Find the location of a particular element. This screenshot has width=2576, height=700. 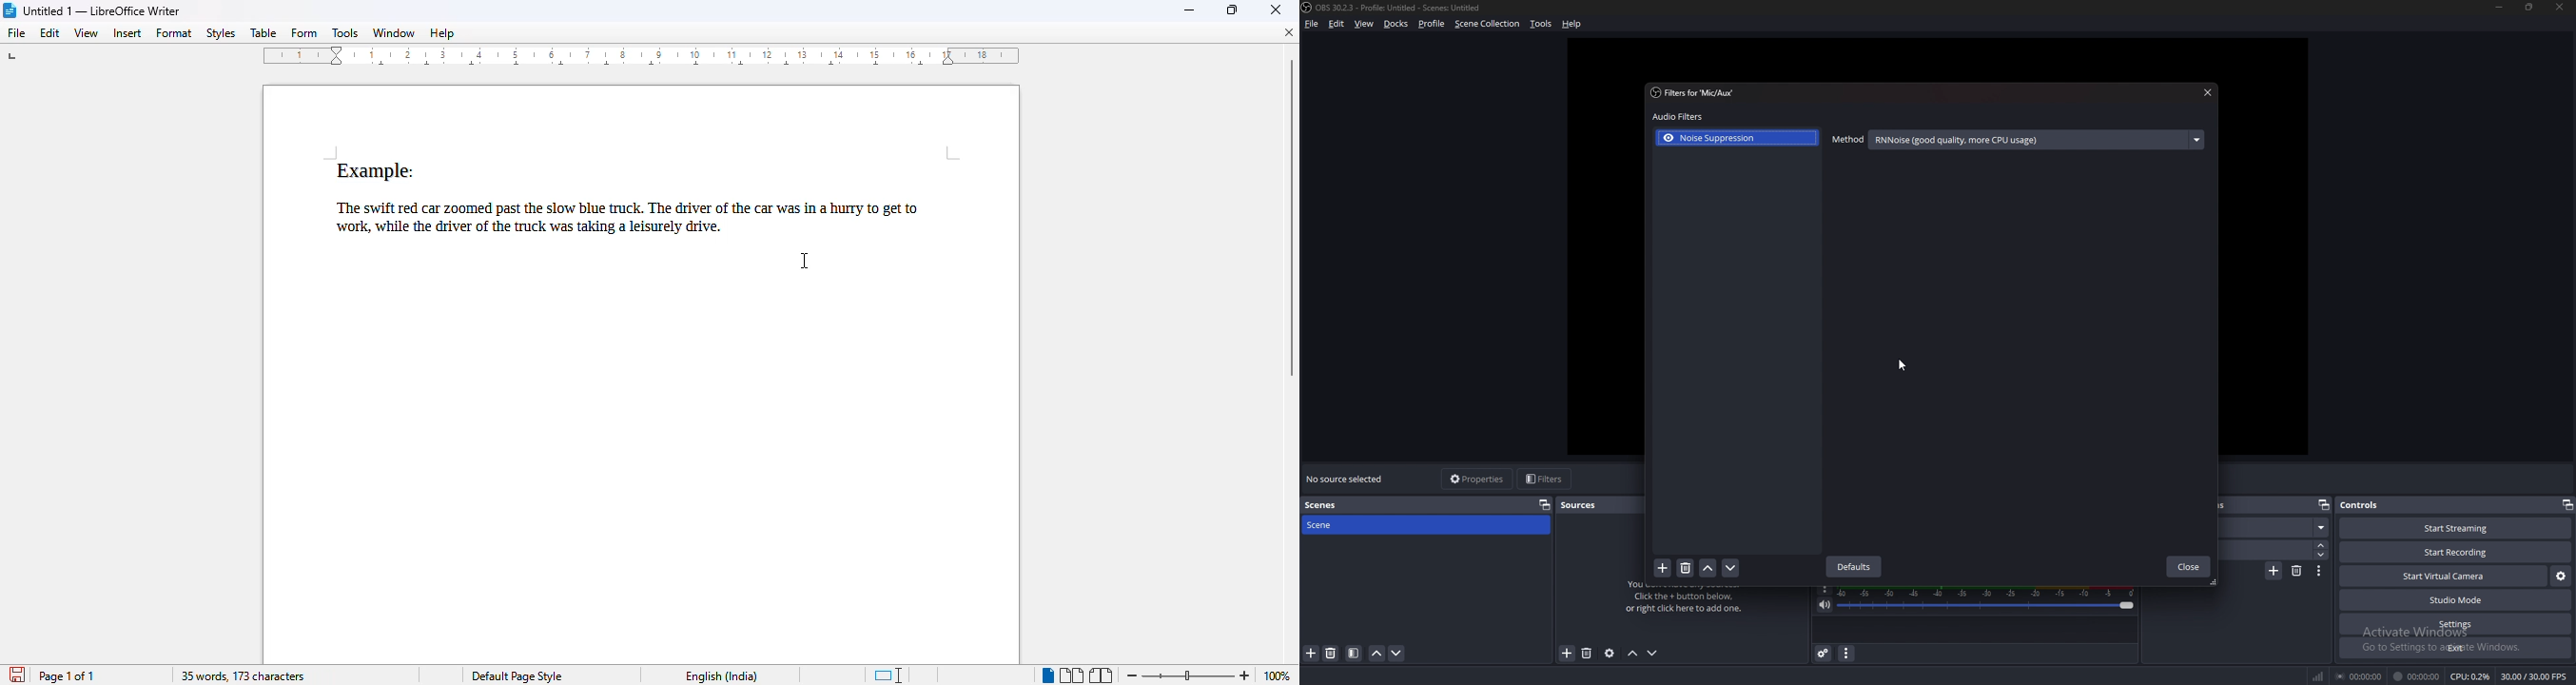

move scene down is located at coordinates (1396, 654).